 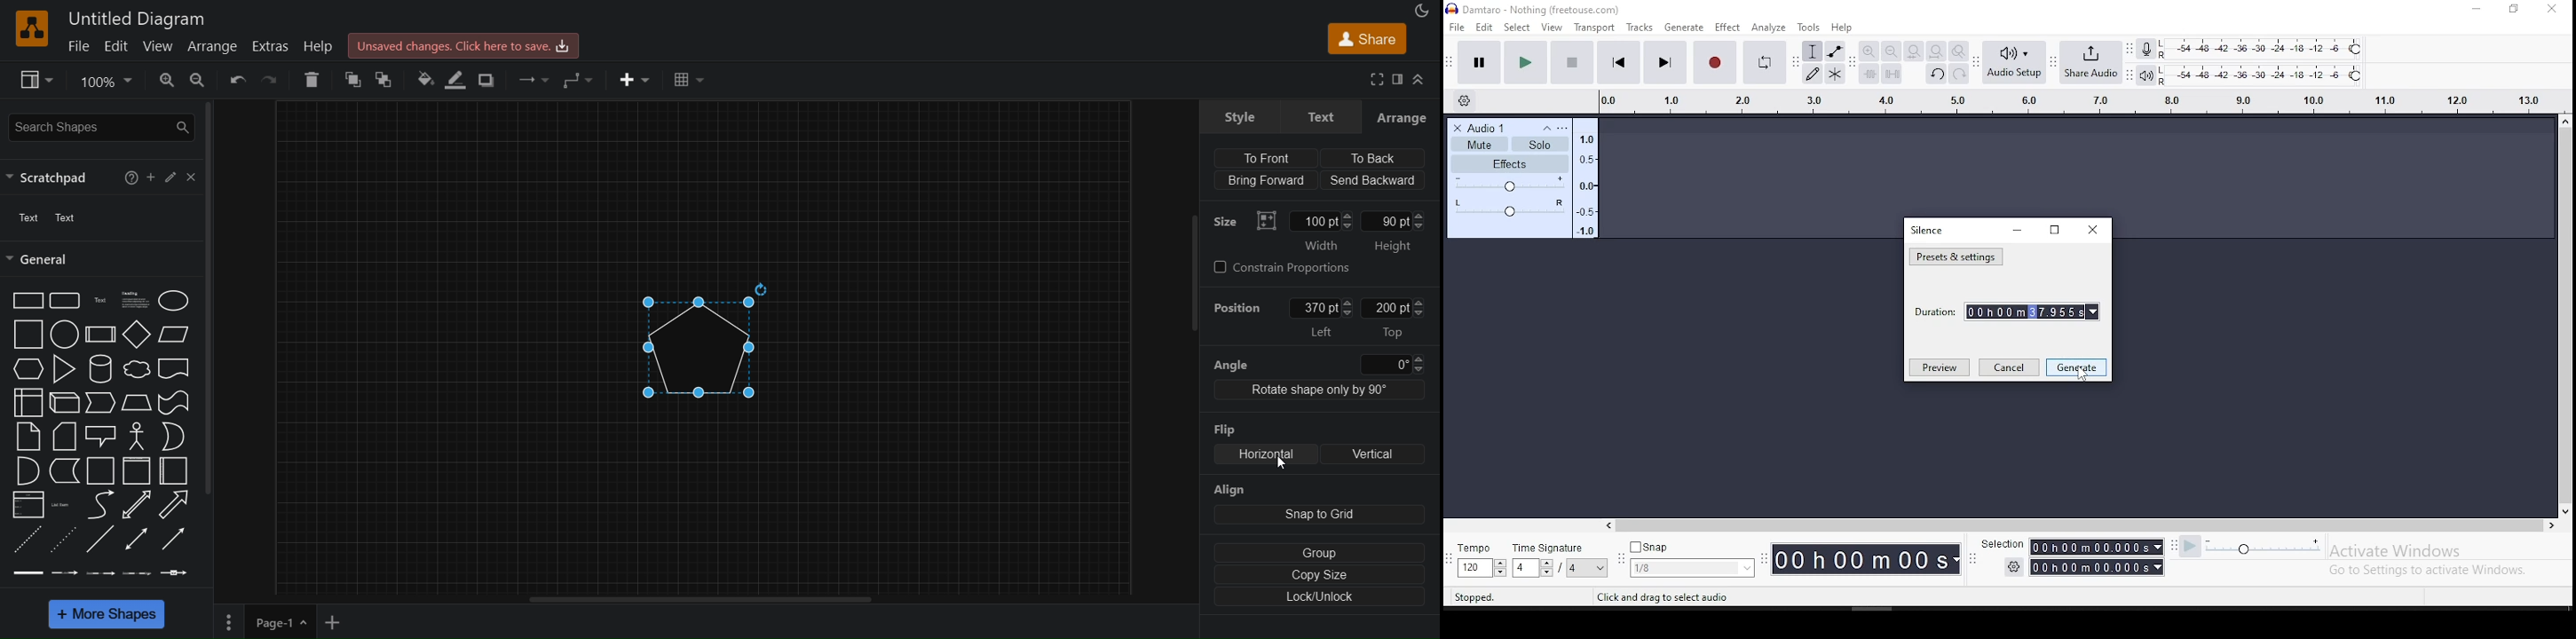 What do you see at coordinates (137, 369) in the screenshot?
I see `Cloud` at bounding box center [137, 369].